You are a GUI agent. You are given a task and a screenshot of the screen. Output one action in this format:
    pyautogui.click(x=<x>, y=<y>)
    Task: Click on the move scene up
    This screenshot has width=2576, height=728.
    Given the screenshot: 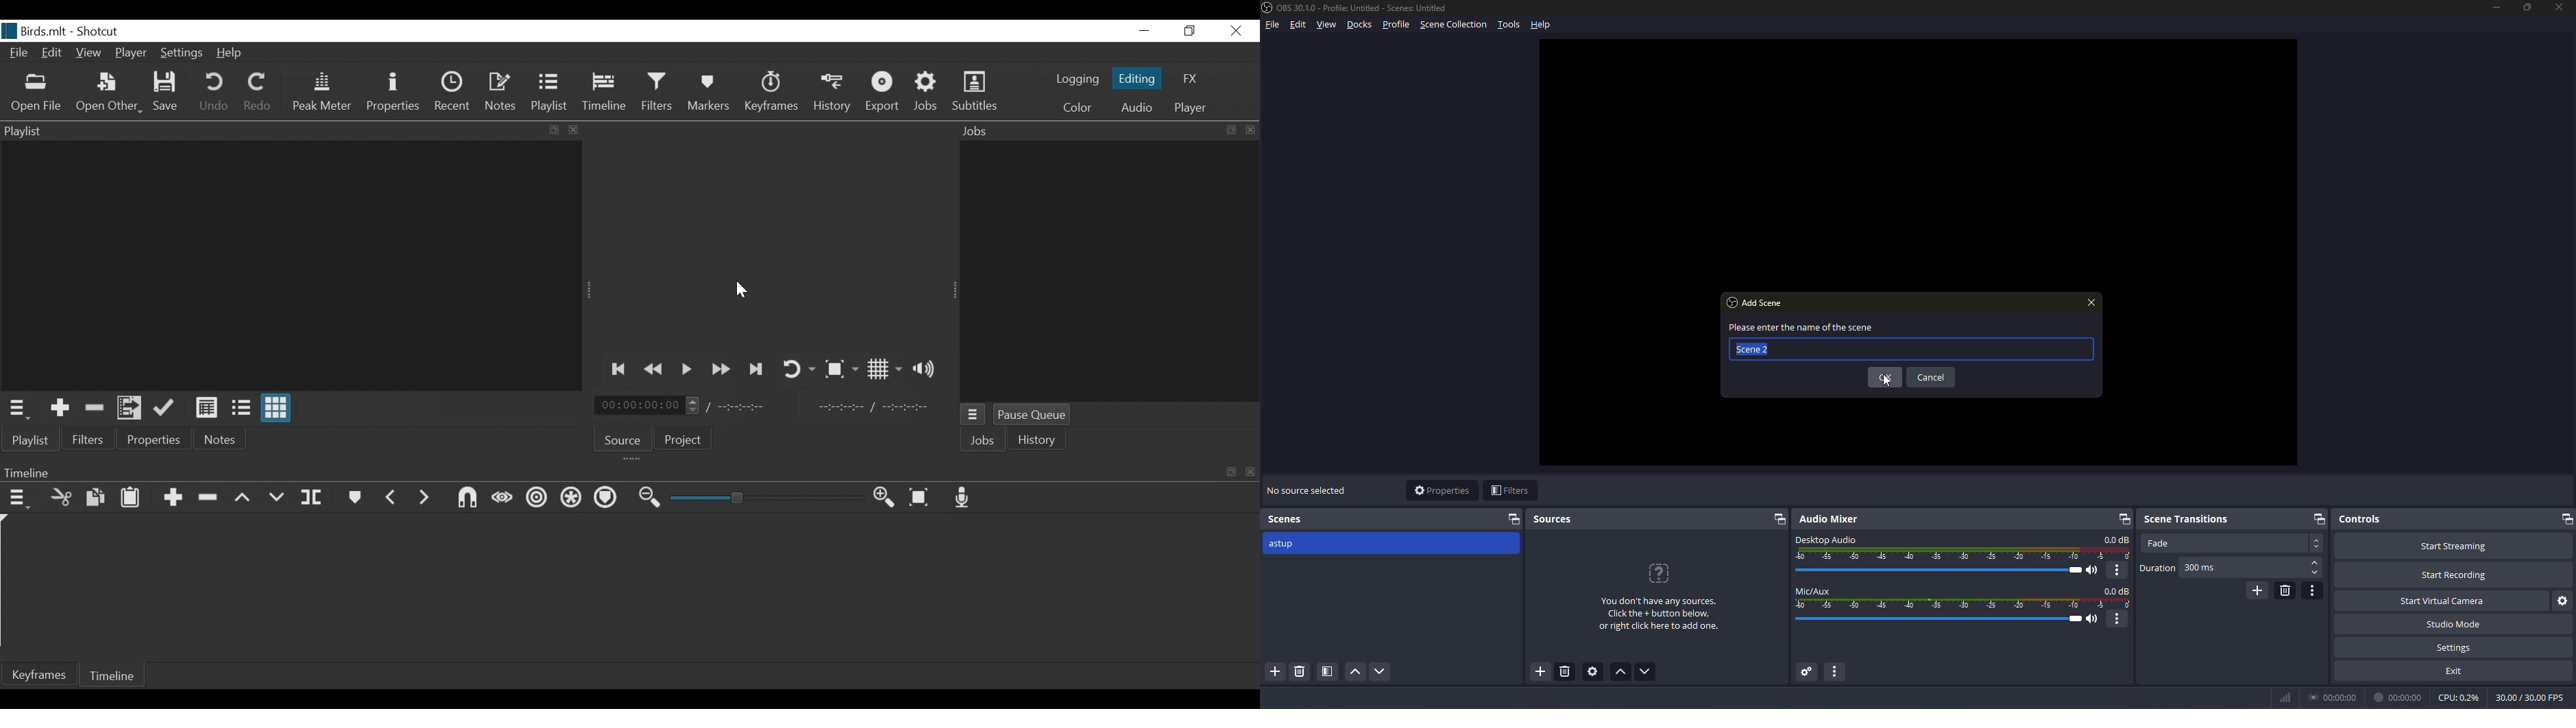 What is the action you would take?
    pyautogui.click(x=1355, y=671)
    